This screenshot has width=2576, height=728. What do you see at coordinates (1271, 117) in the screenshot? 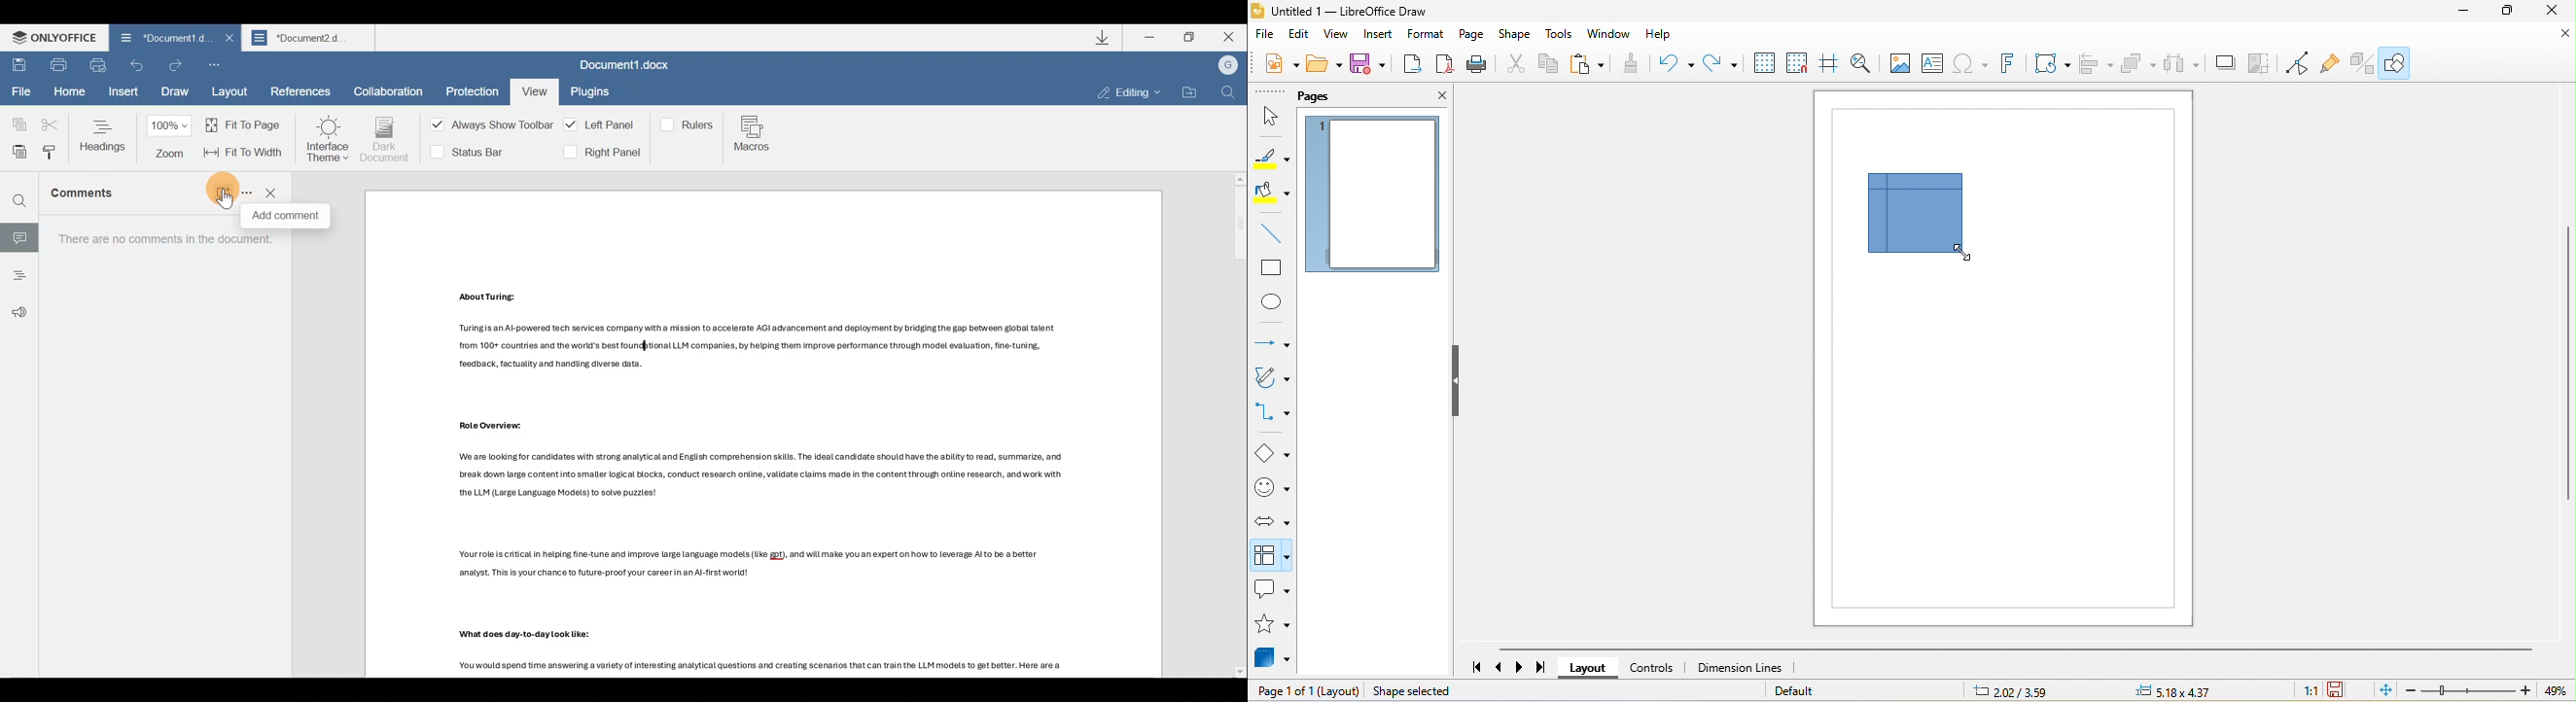
I see `select` at bounding box center [1271, 117].